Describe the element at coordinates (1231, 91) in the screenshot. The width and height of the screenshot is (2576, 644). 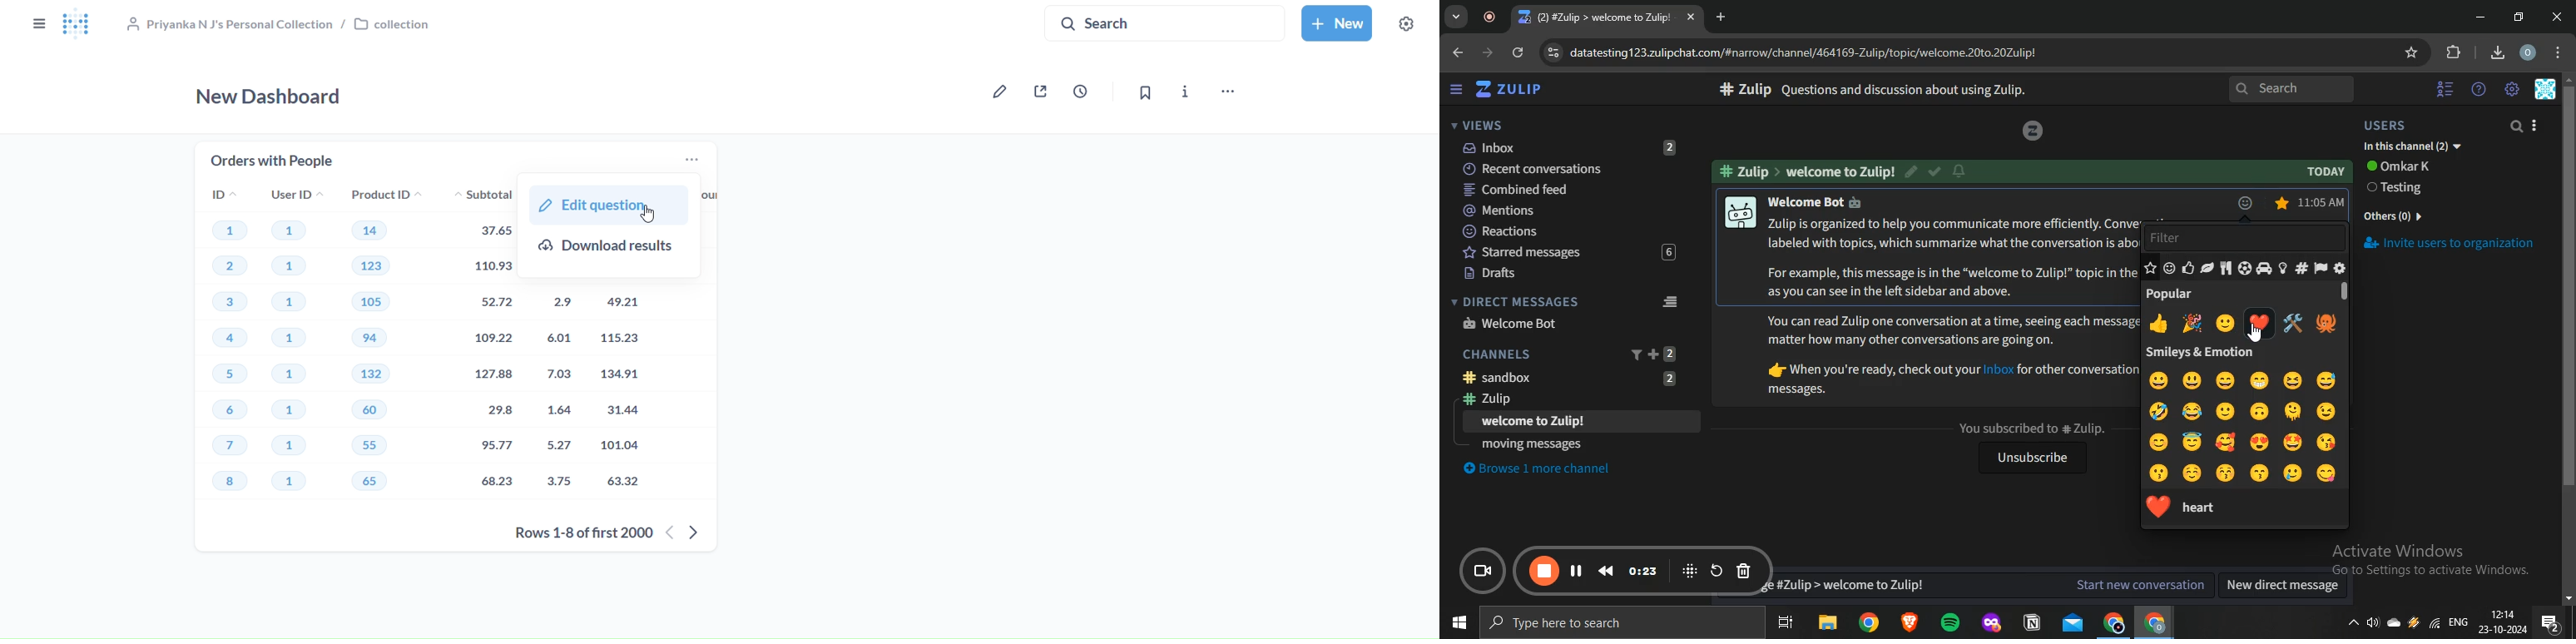
I see `move, trash and more` at that location.